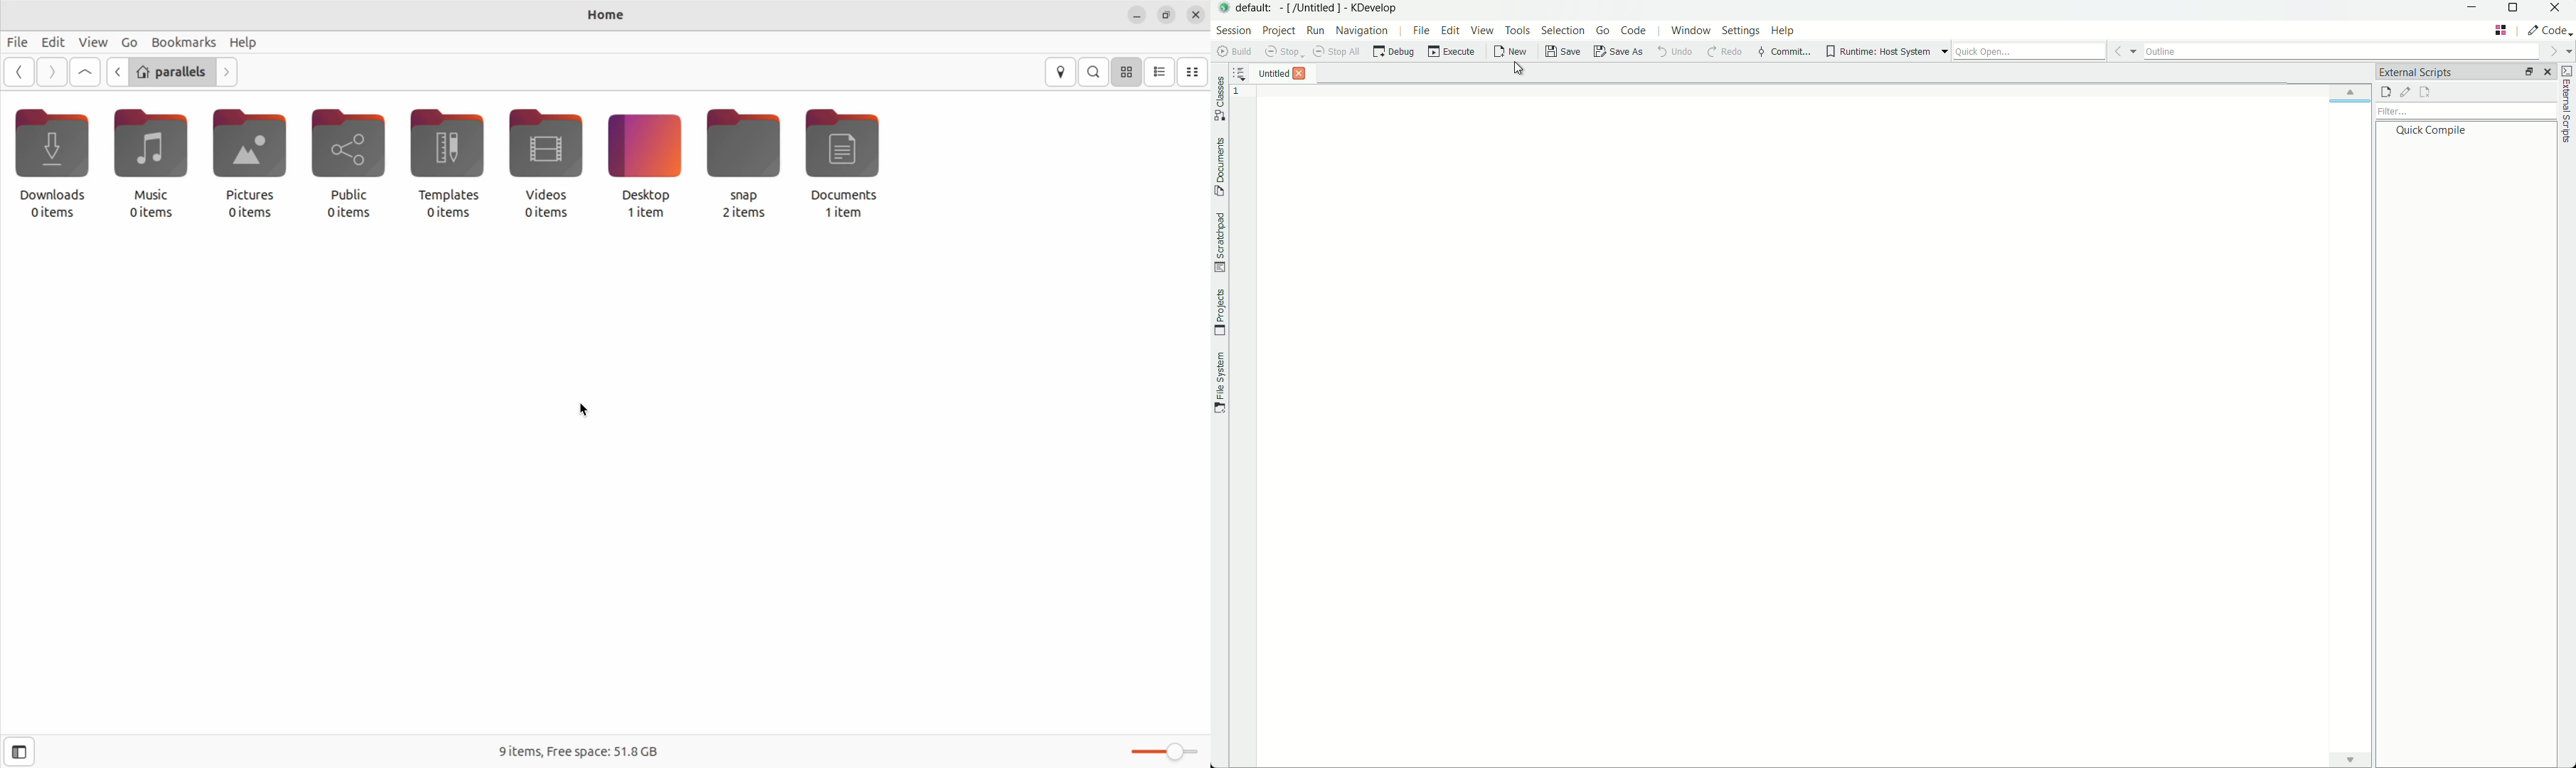  Describe the element at coordinates (2513, 10) in the screenshot. I see `maximize or restore` at that location.